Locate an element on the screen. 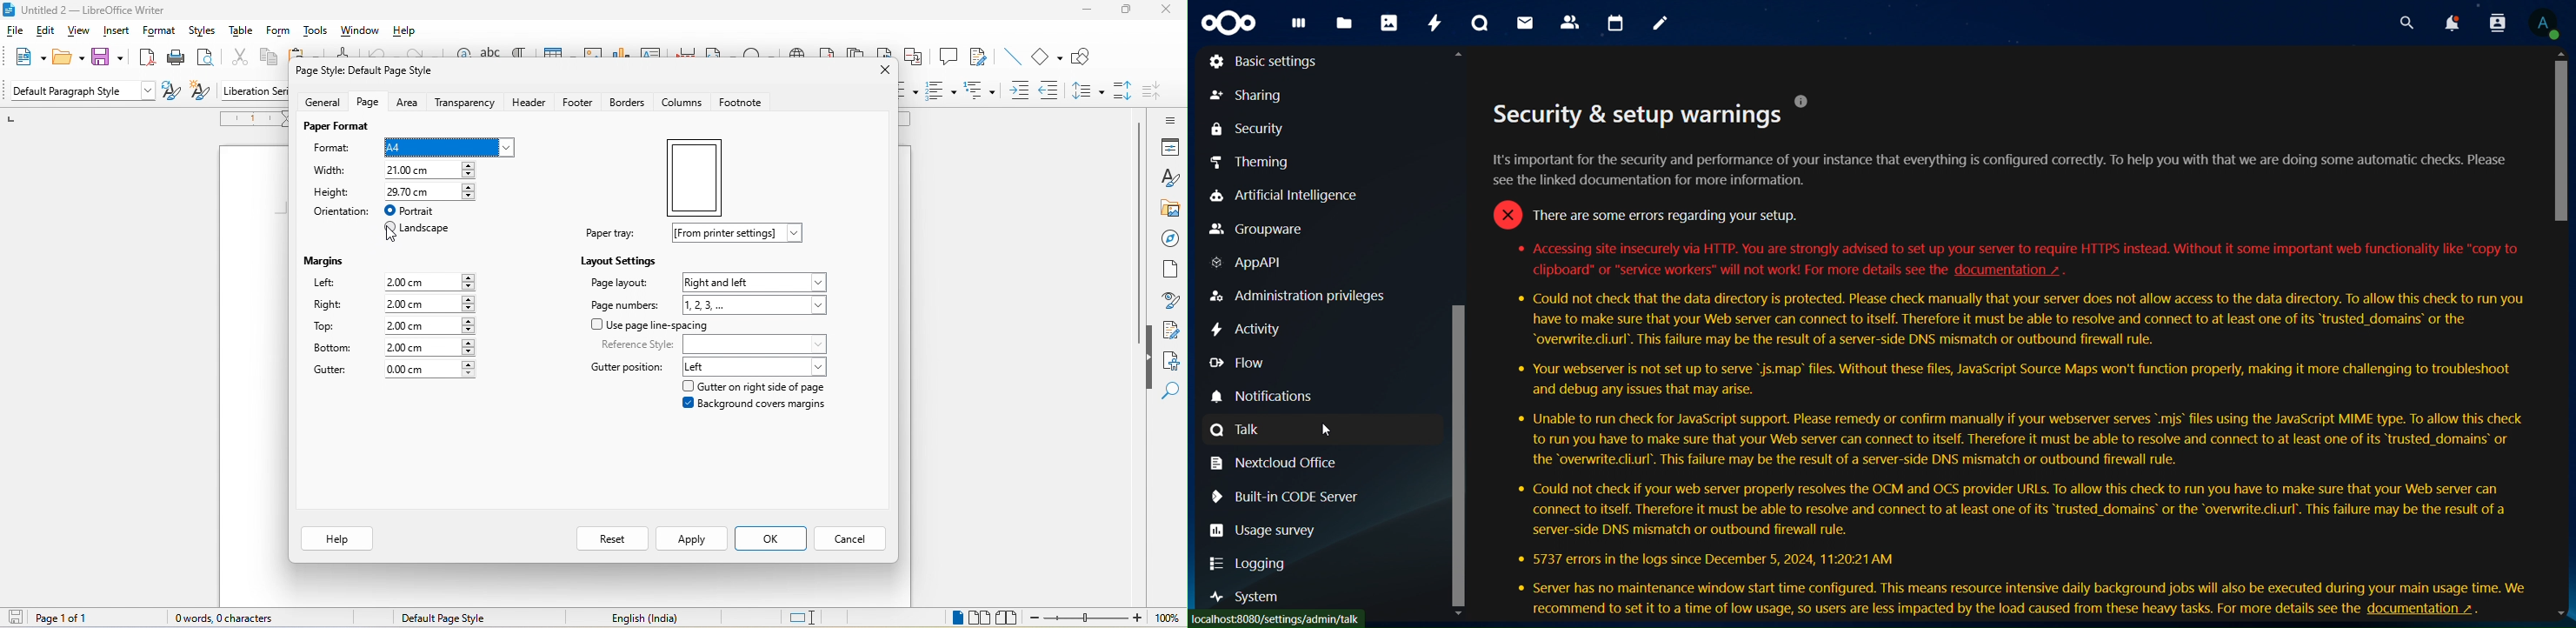 This screenshot has width=2576, height=644. footnote is located at coordinates (742, 104).